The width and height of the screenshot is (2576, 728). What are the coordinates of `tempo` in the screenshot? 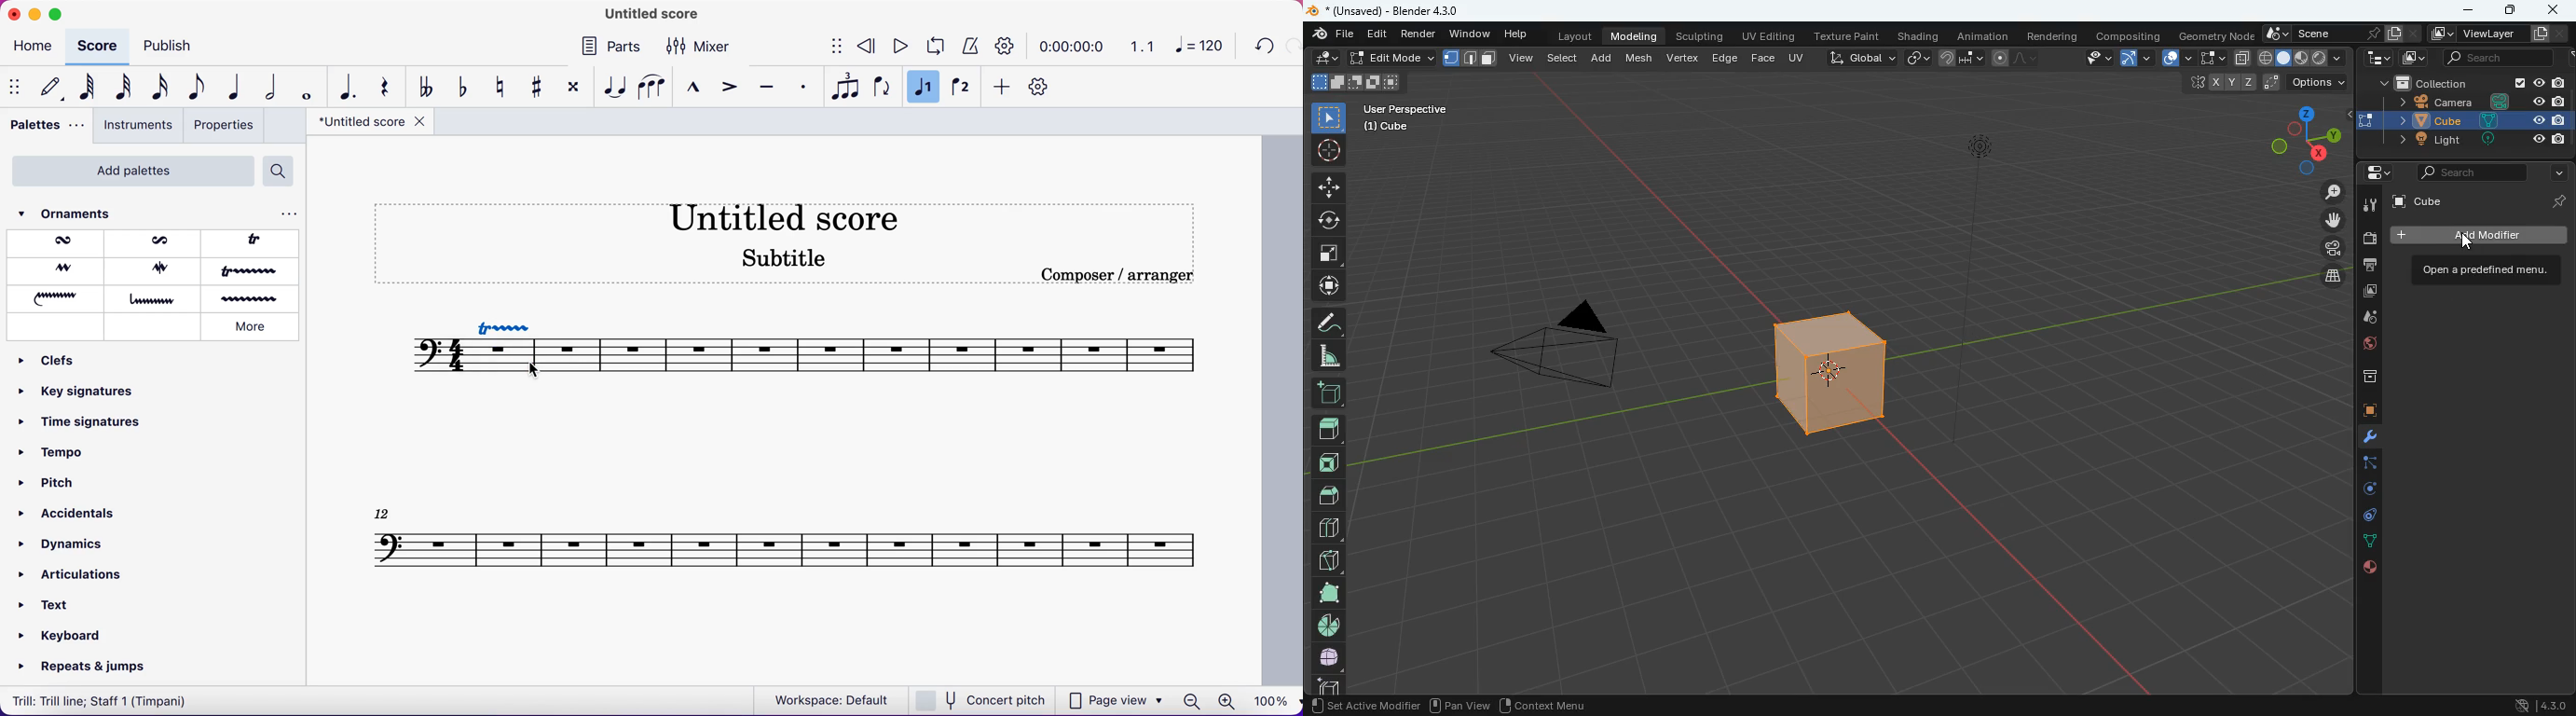 It's located at (60, 456).